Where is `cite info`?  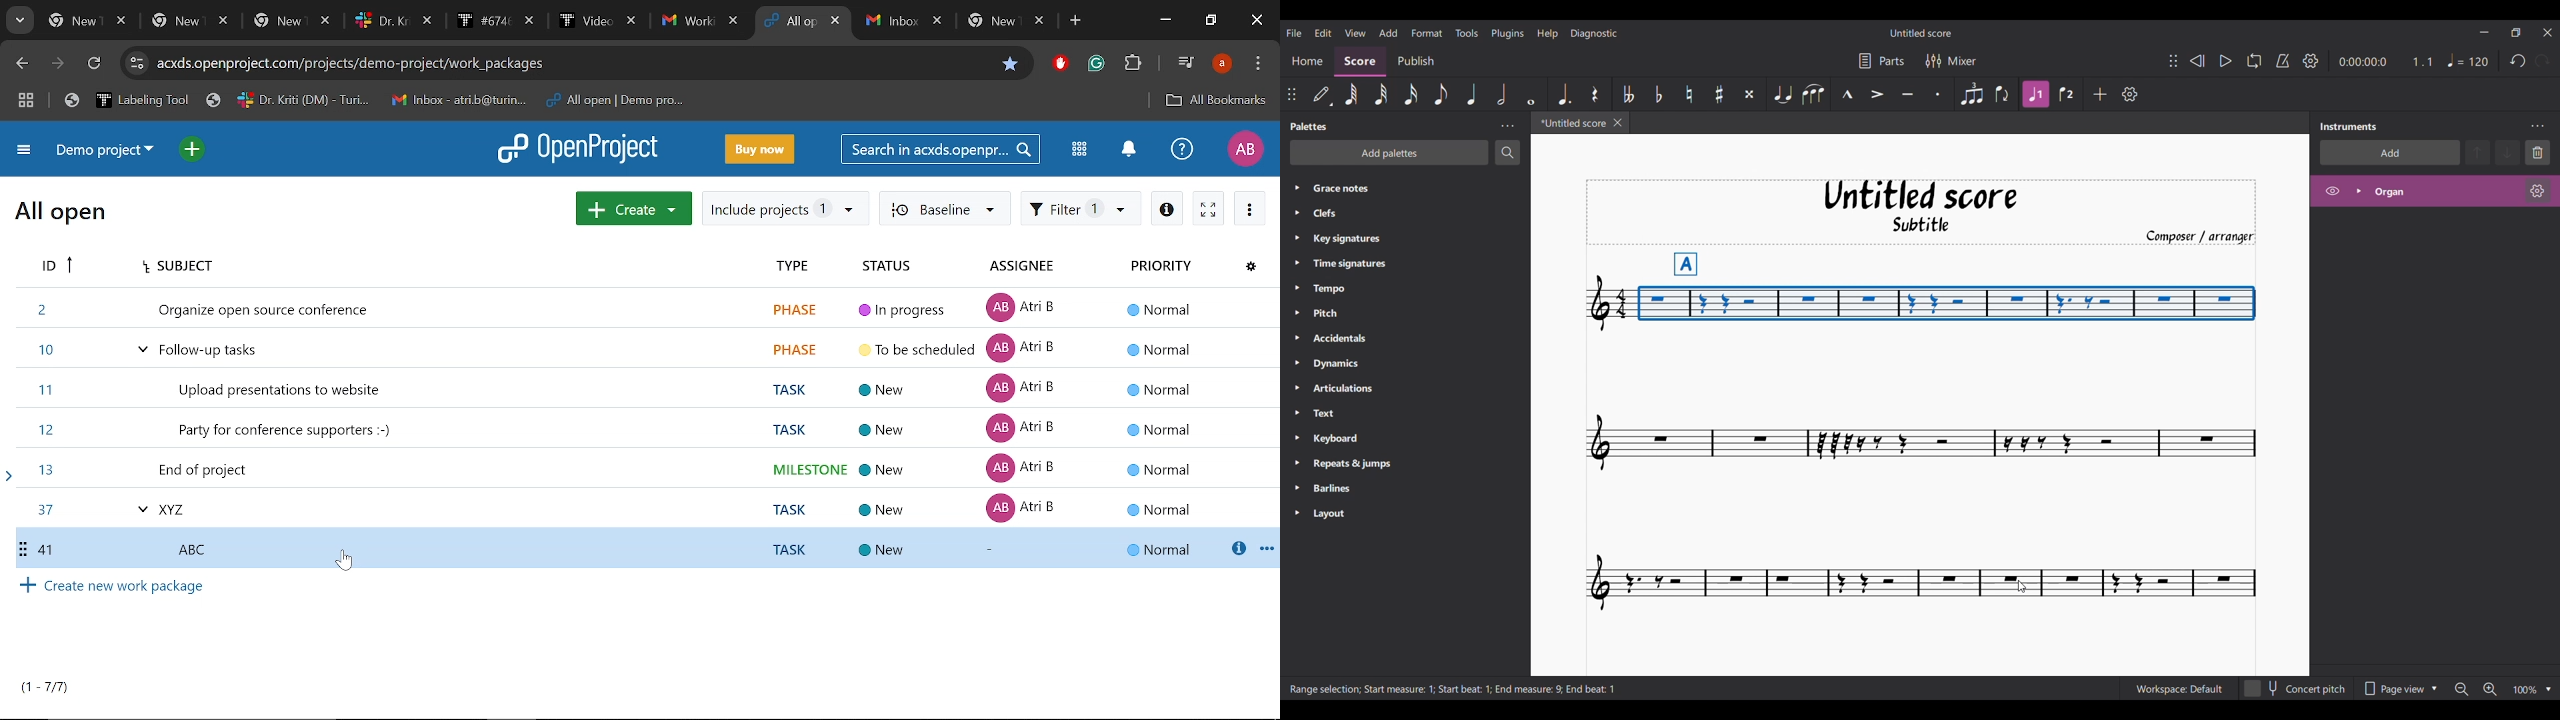 cite info is located at coordinates (138, 62).